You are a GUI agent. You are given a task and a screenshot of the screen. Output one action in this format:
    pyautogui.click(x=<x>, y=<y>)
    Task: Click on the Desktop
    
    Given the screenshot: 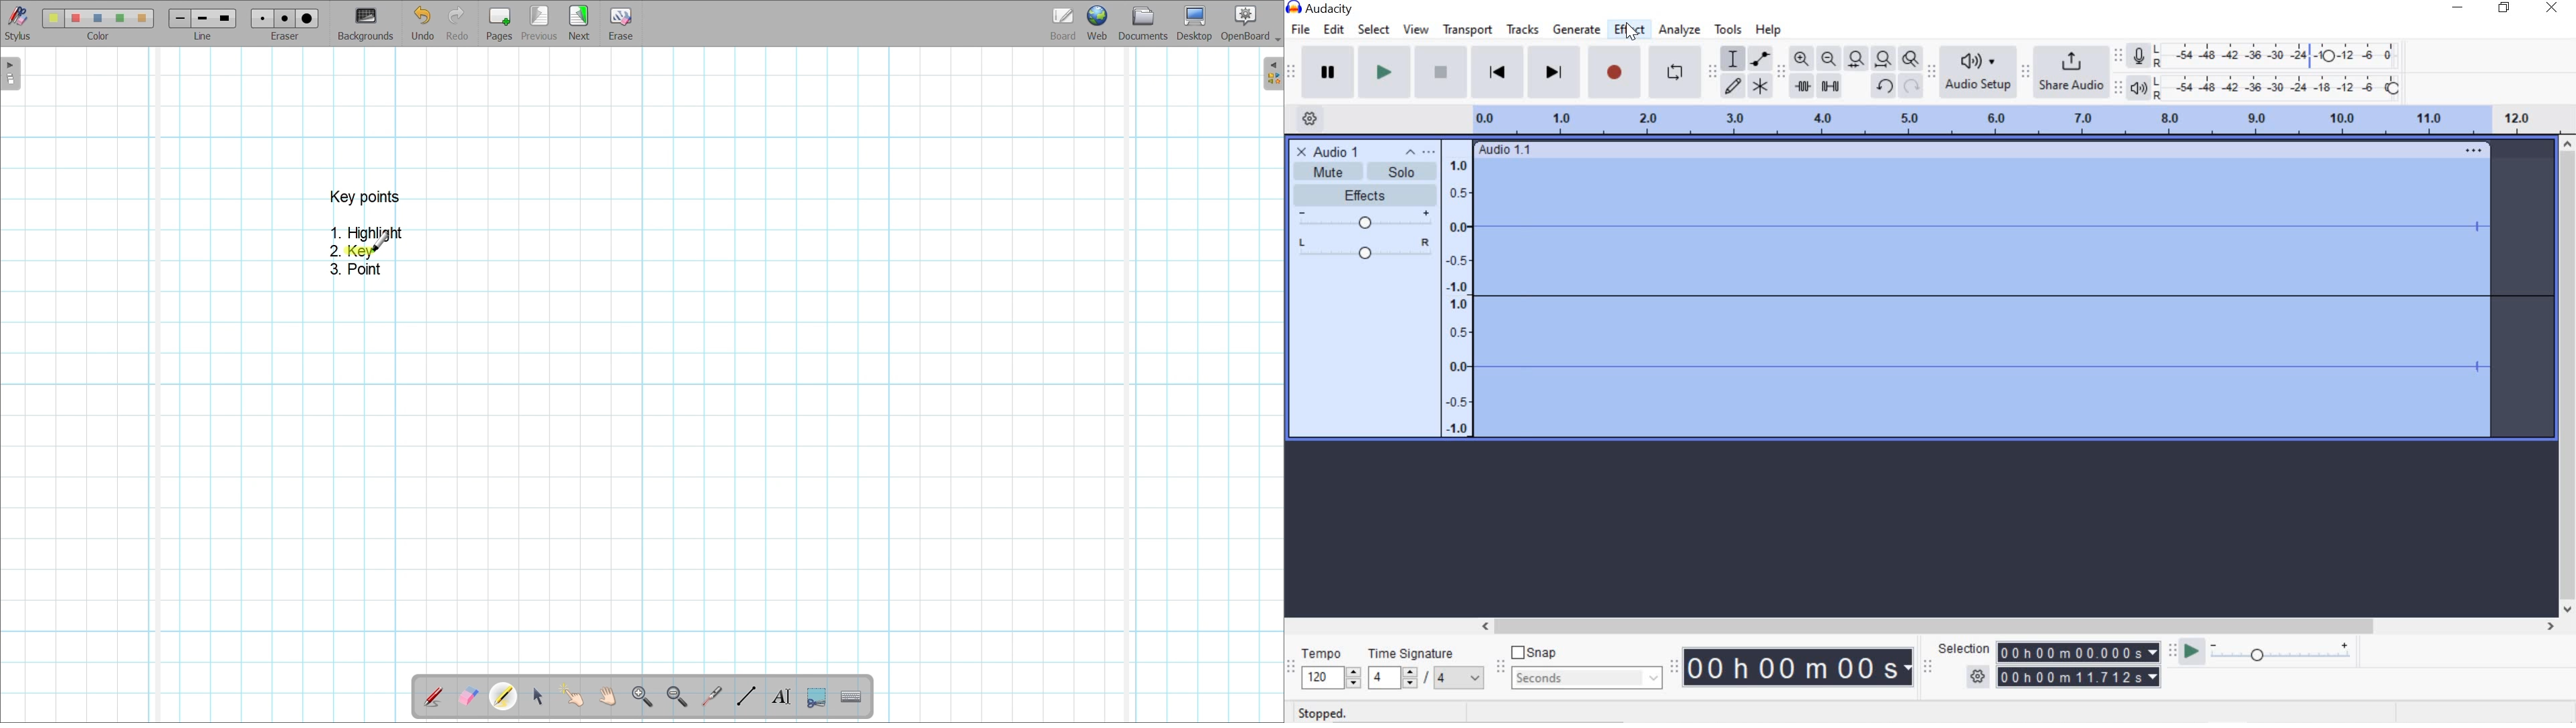 What is the action you would take?
    pyautogui.click(x=1195, y=23)
    